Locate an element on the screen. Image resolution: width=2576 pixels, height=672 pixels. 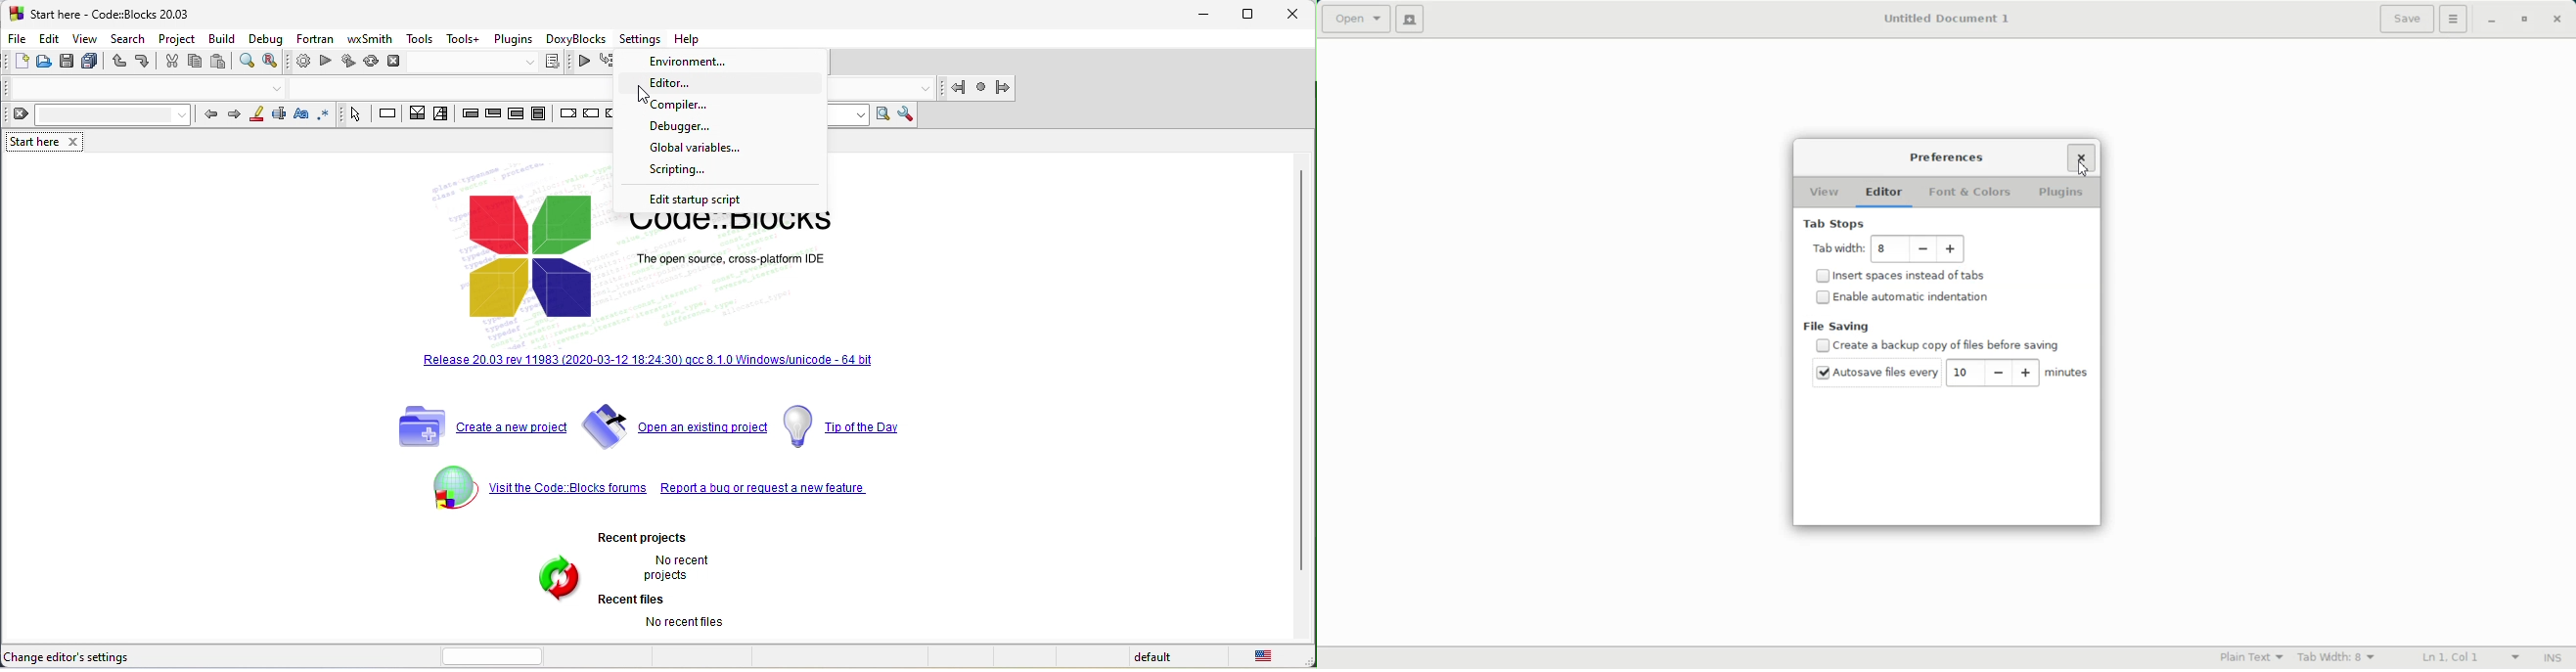
minimize is located at coordinates (1206, 16).